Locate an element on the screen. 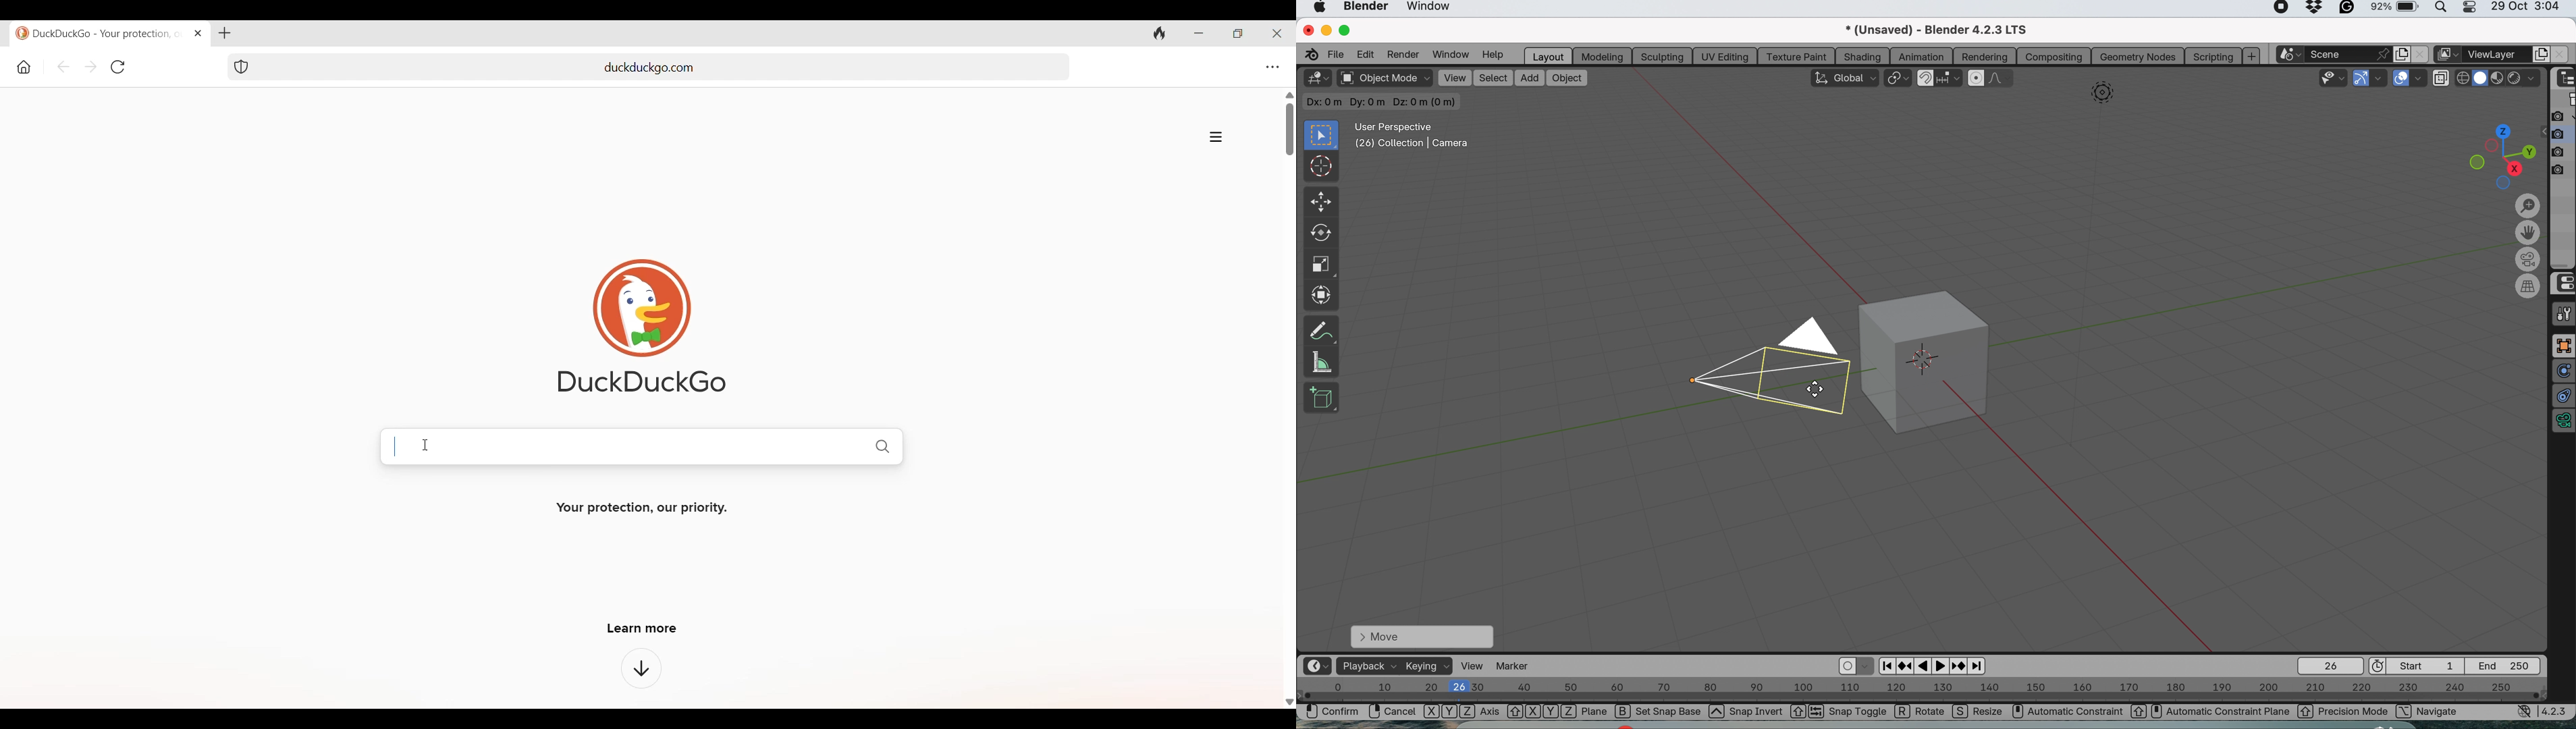  Close tab is located at coordinates (198, 33).